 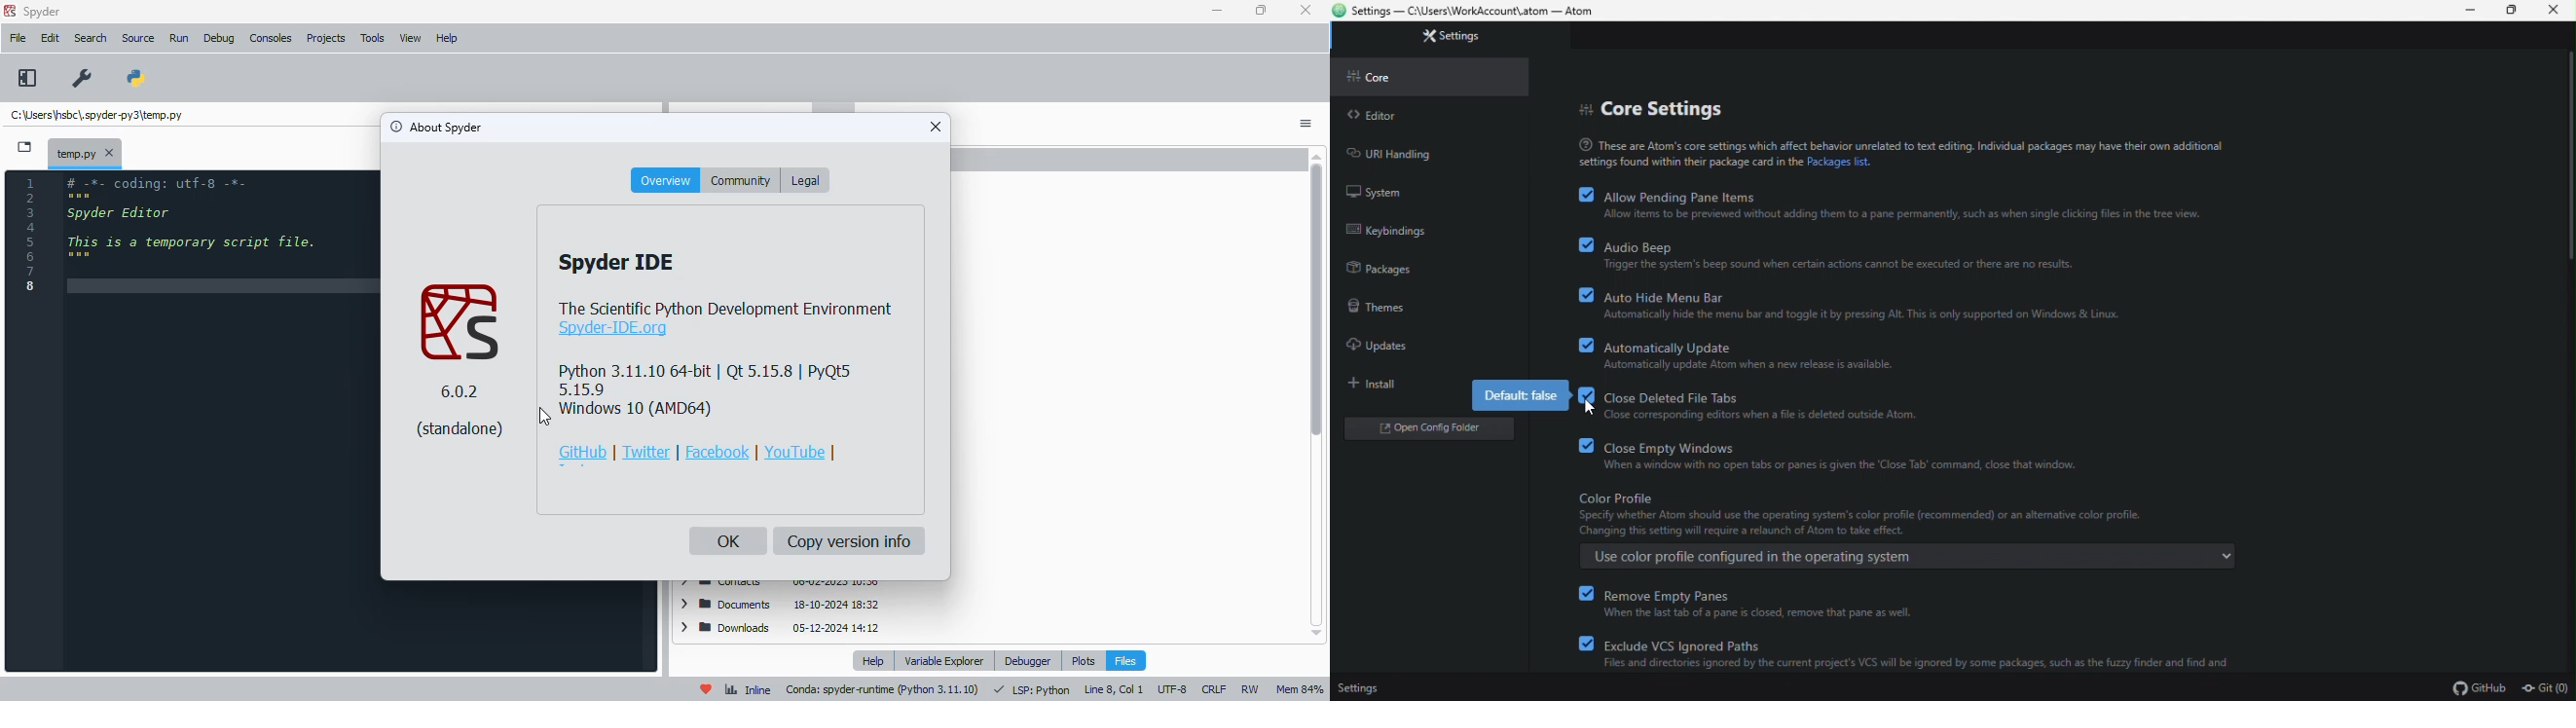 What do you see at coordinates (748, 689) in the screenshot?
I see `inline` at bounding box center [748, 689].